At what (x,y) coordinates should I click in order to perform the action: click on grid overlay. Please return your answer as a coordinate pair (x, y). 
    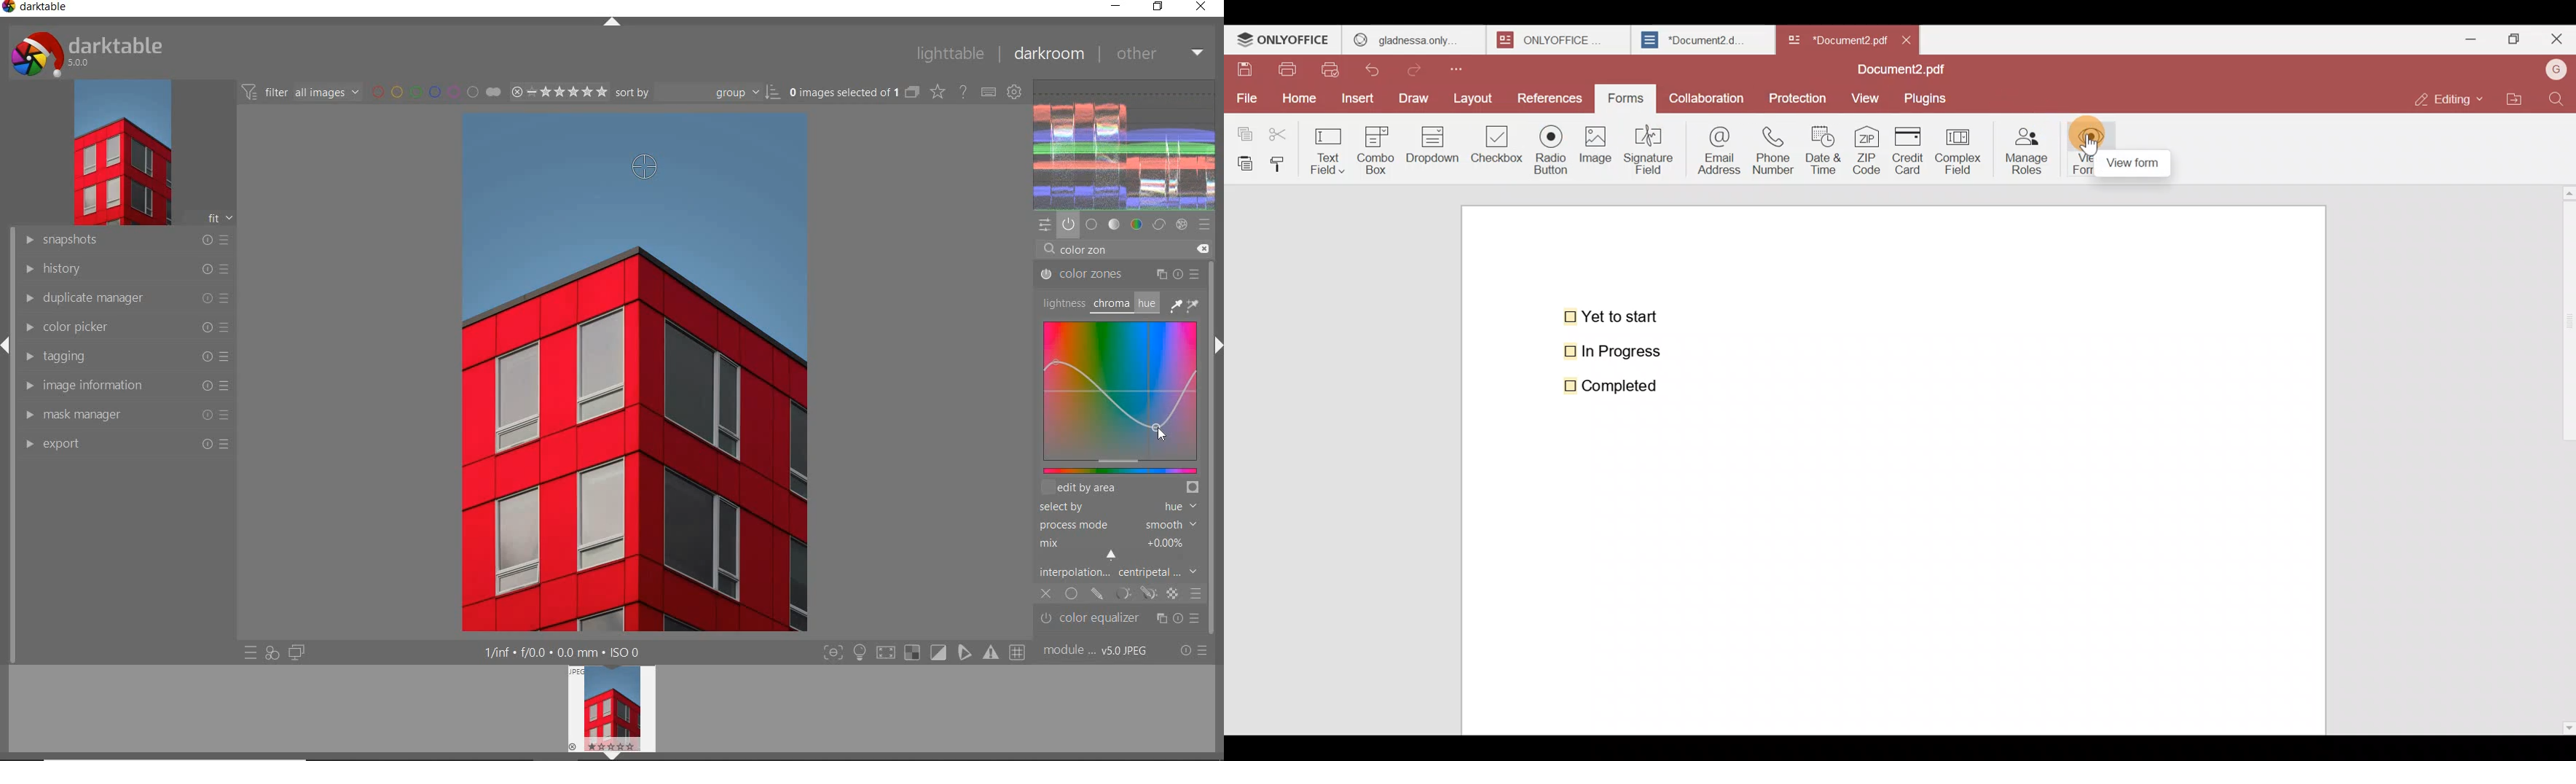
    Looking at the image, I should click on (1018, 651).